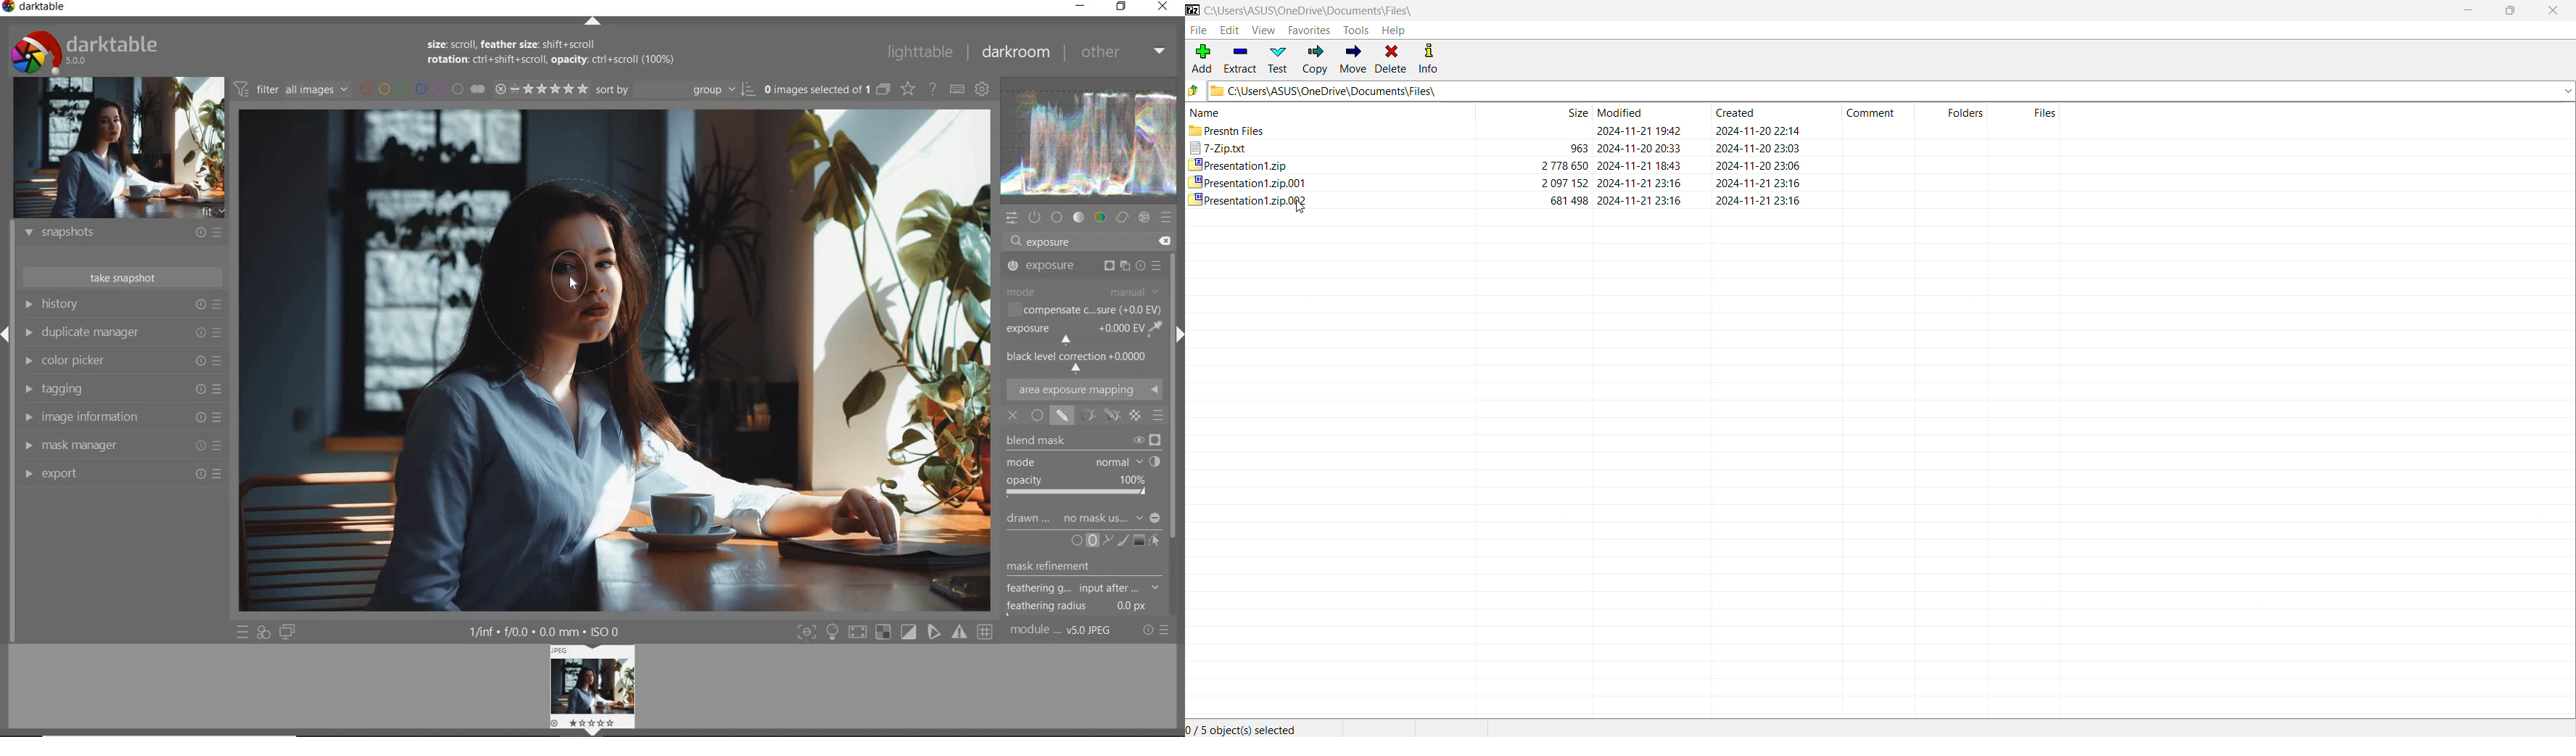 The image size is (2576, 756). What do you see at coordinates (1058, 217) in the screenshot?
I see `base` at bounding box center [1058, 217].